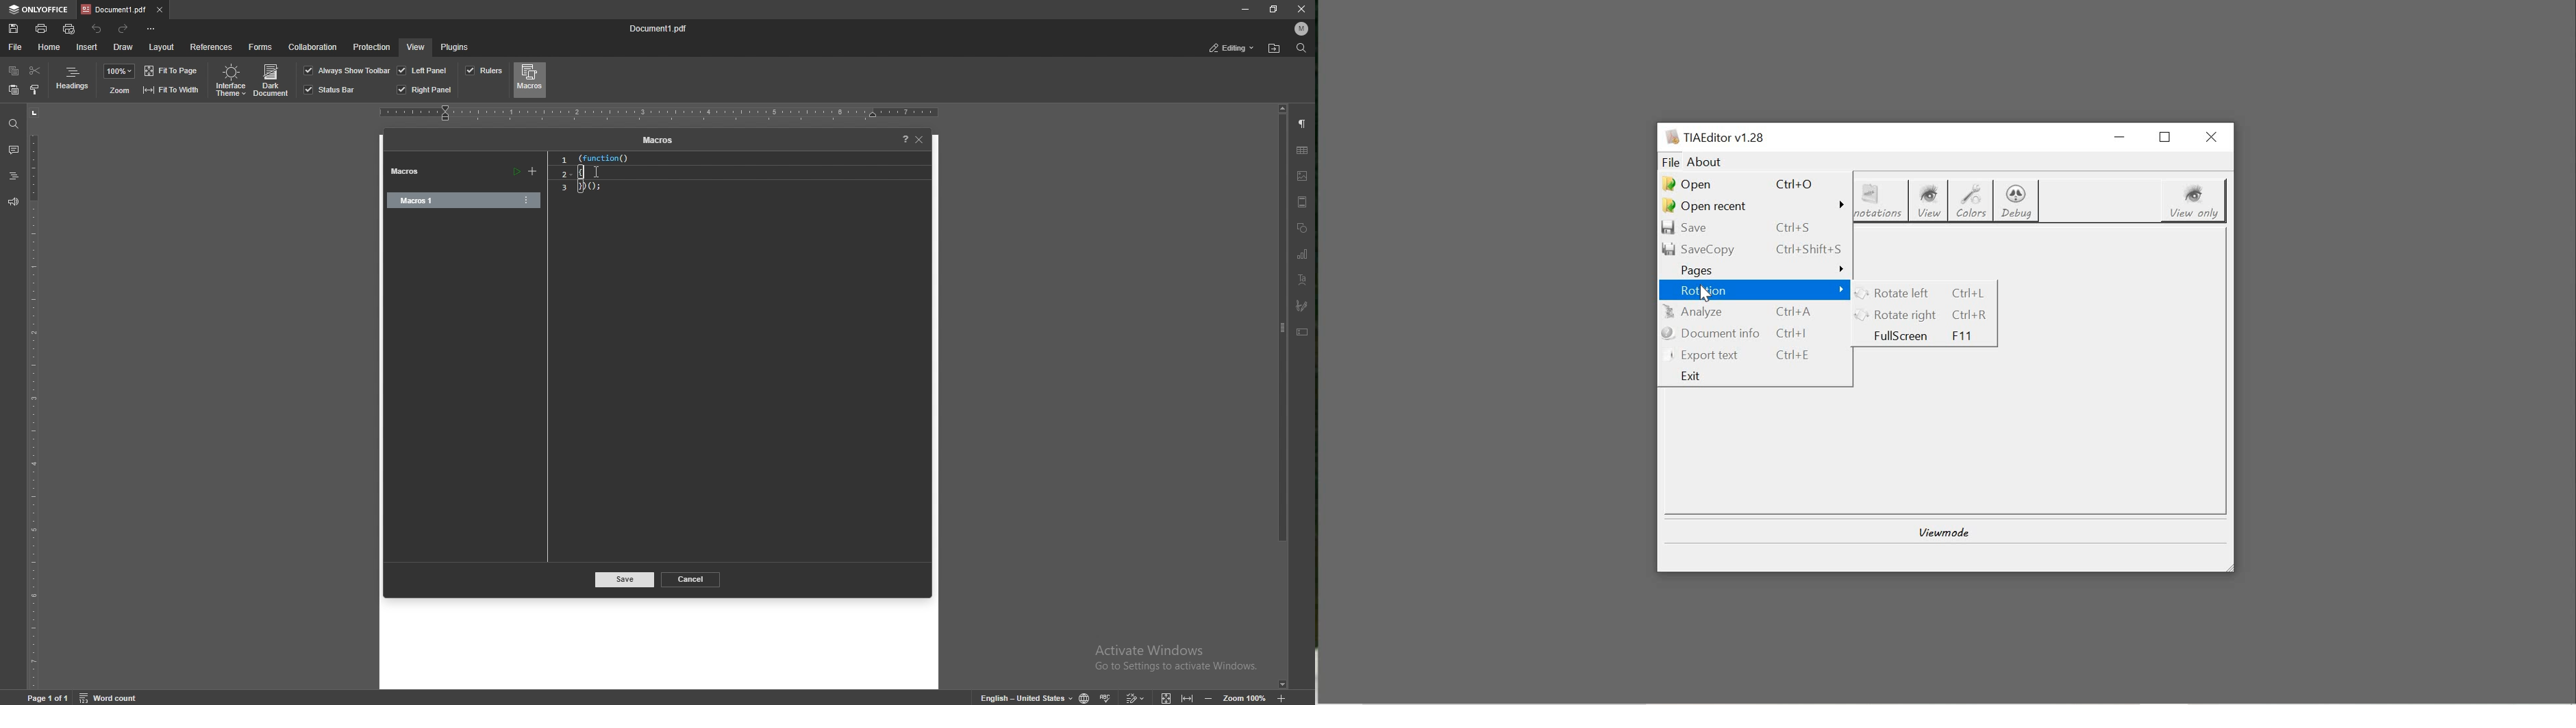 Image resolution: width=2576 pixels, height=728 pixels. I want to click on copy, so click(14, 72).